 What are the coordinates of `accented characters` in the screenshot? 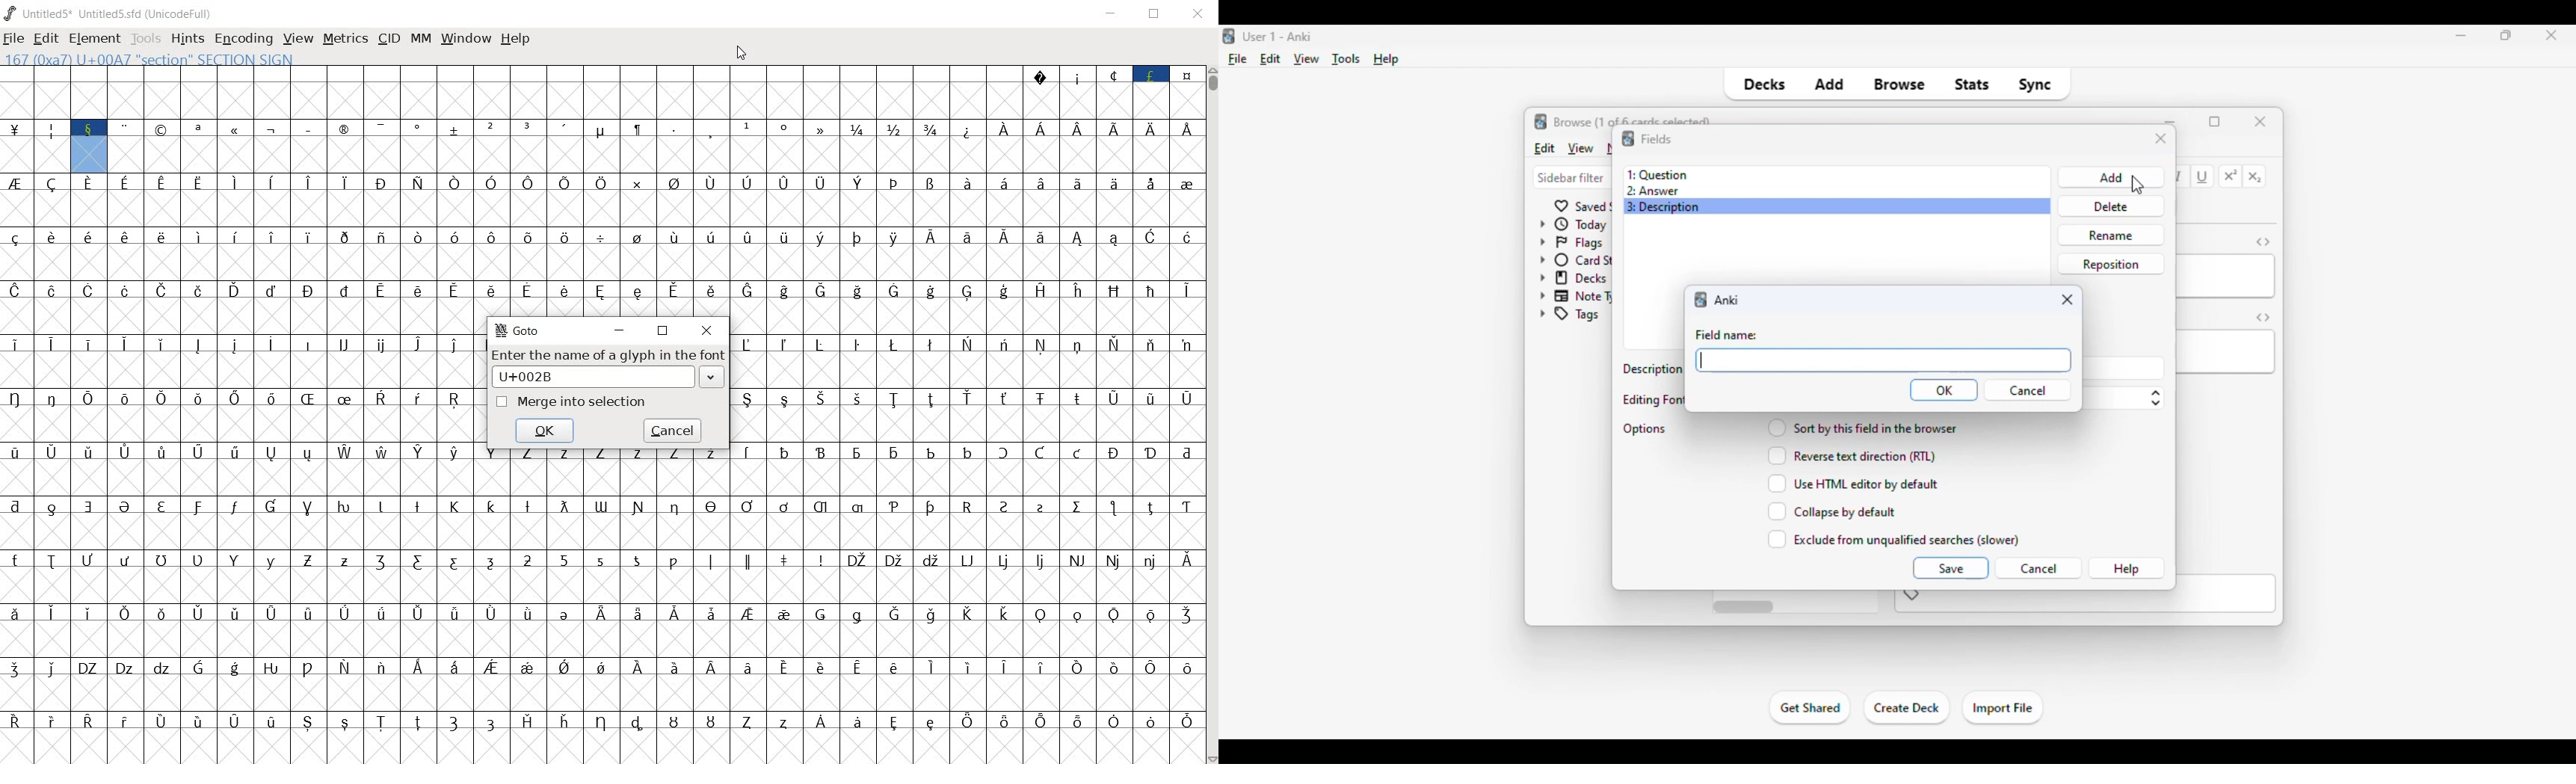 It's located at (782, 469).